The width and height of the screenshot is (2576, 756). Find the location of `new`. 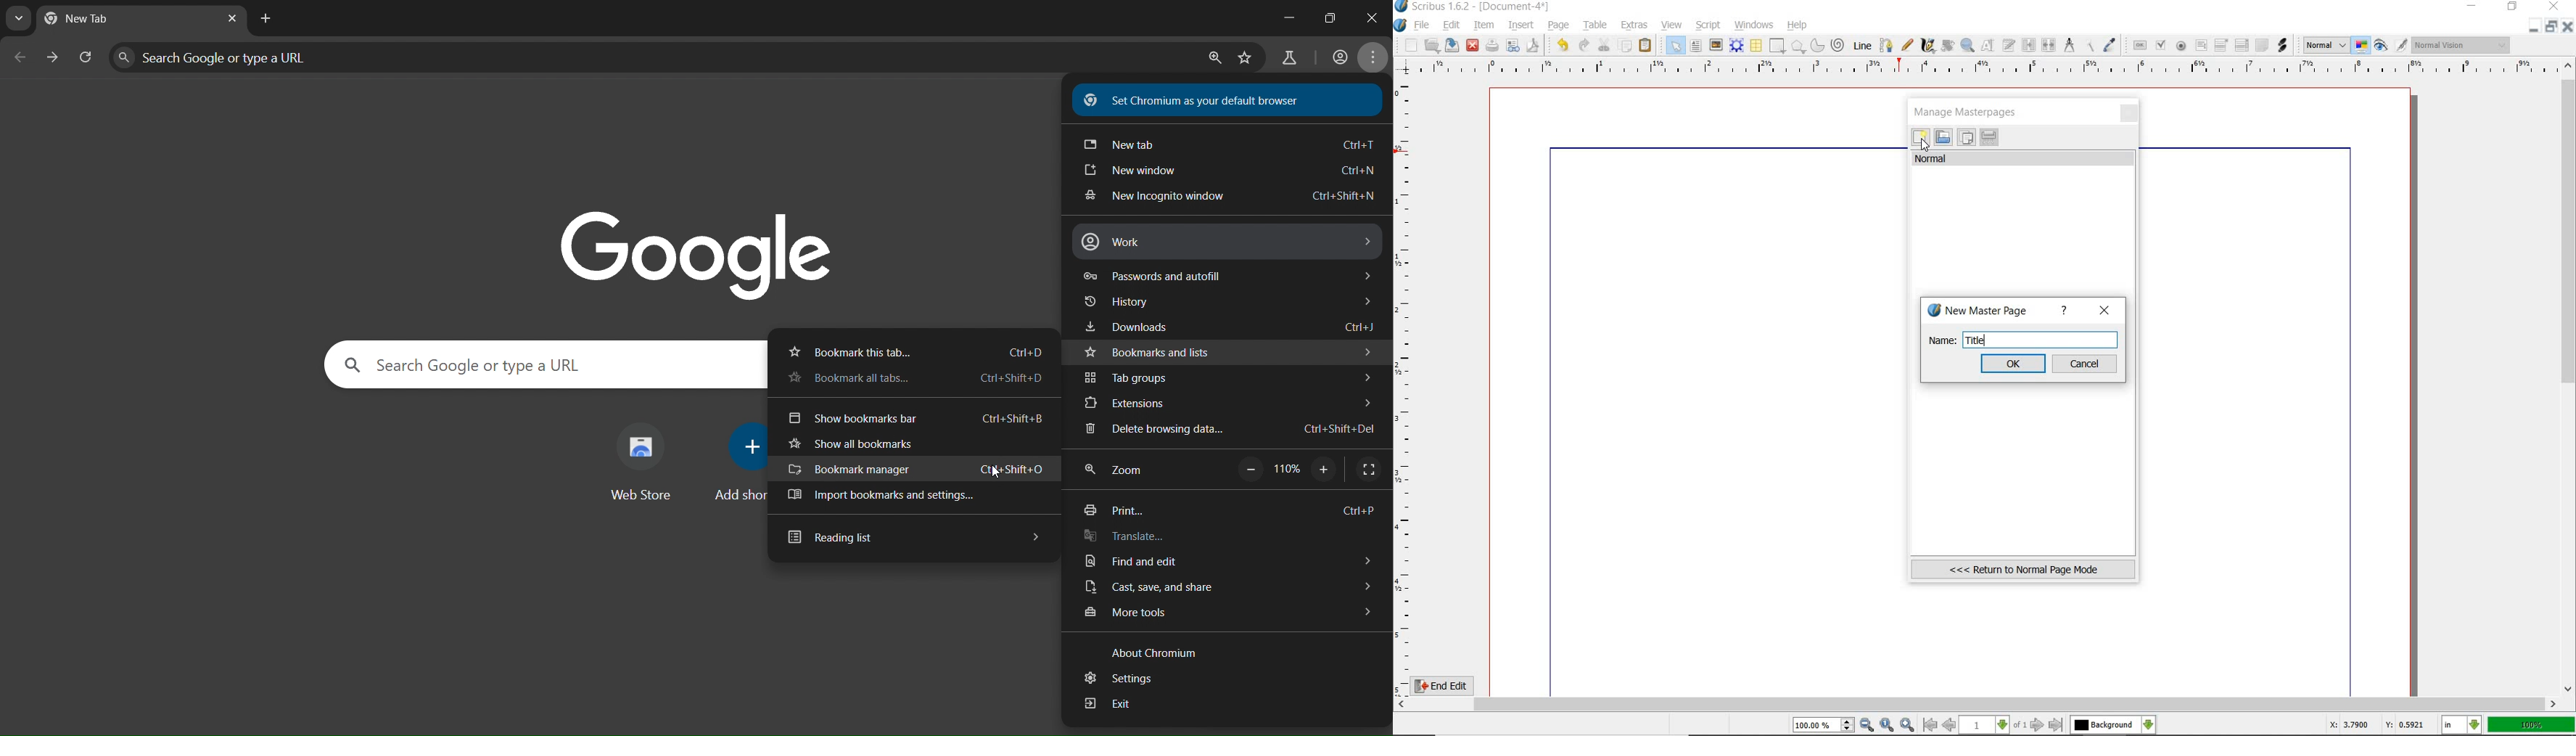

new is located at coordinates (1921, 139).